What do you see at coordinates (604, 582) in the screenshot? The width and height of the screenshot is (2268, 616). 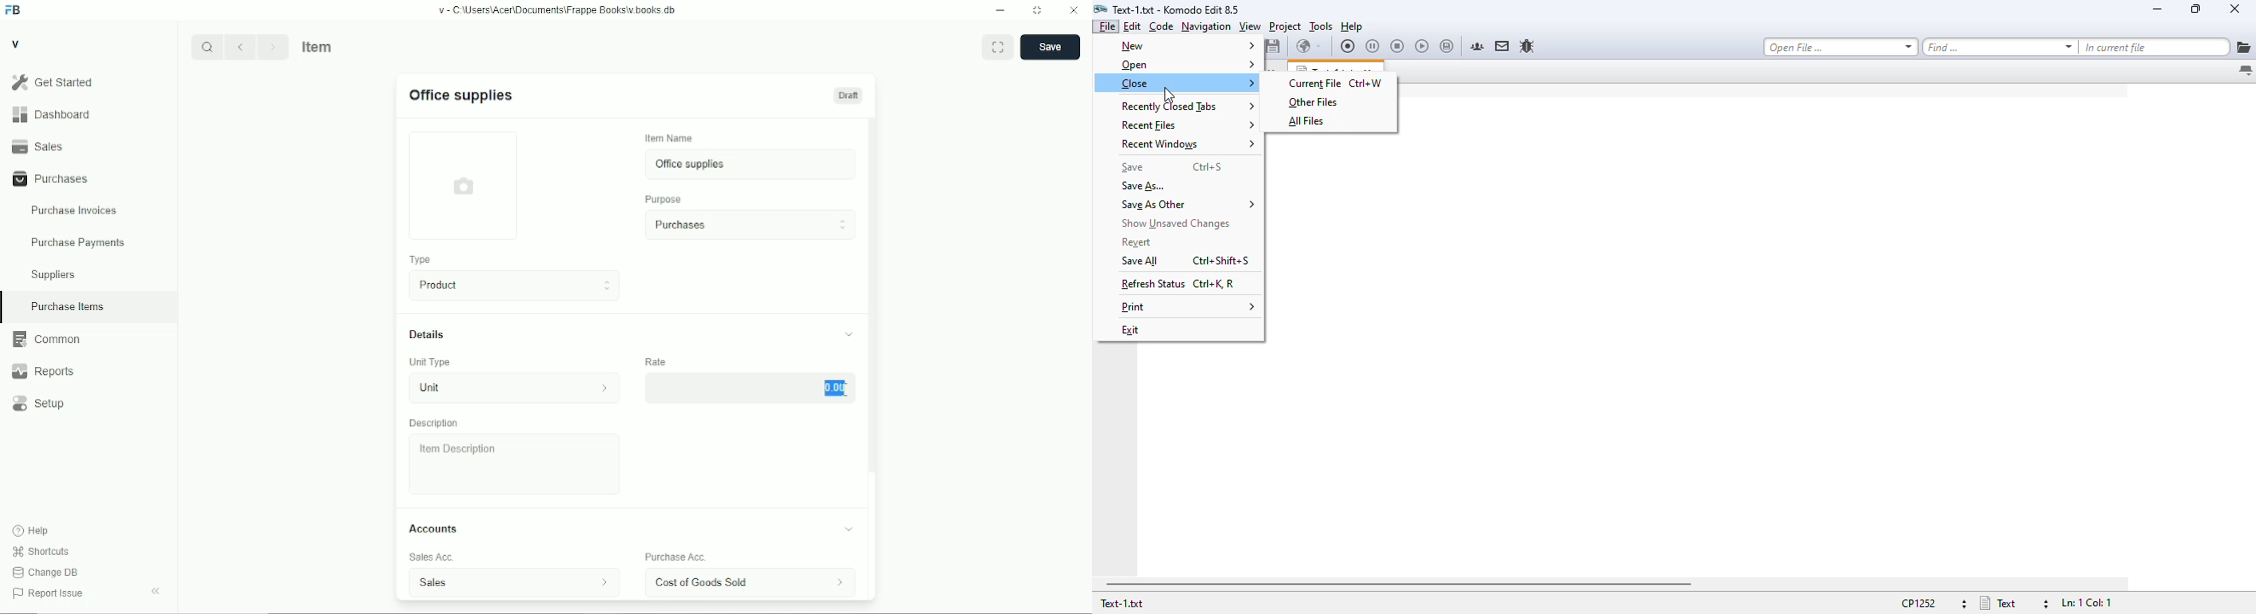 I see `sales account information` at bounding box center [604, 582].